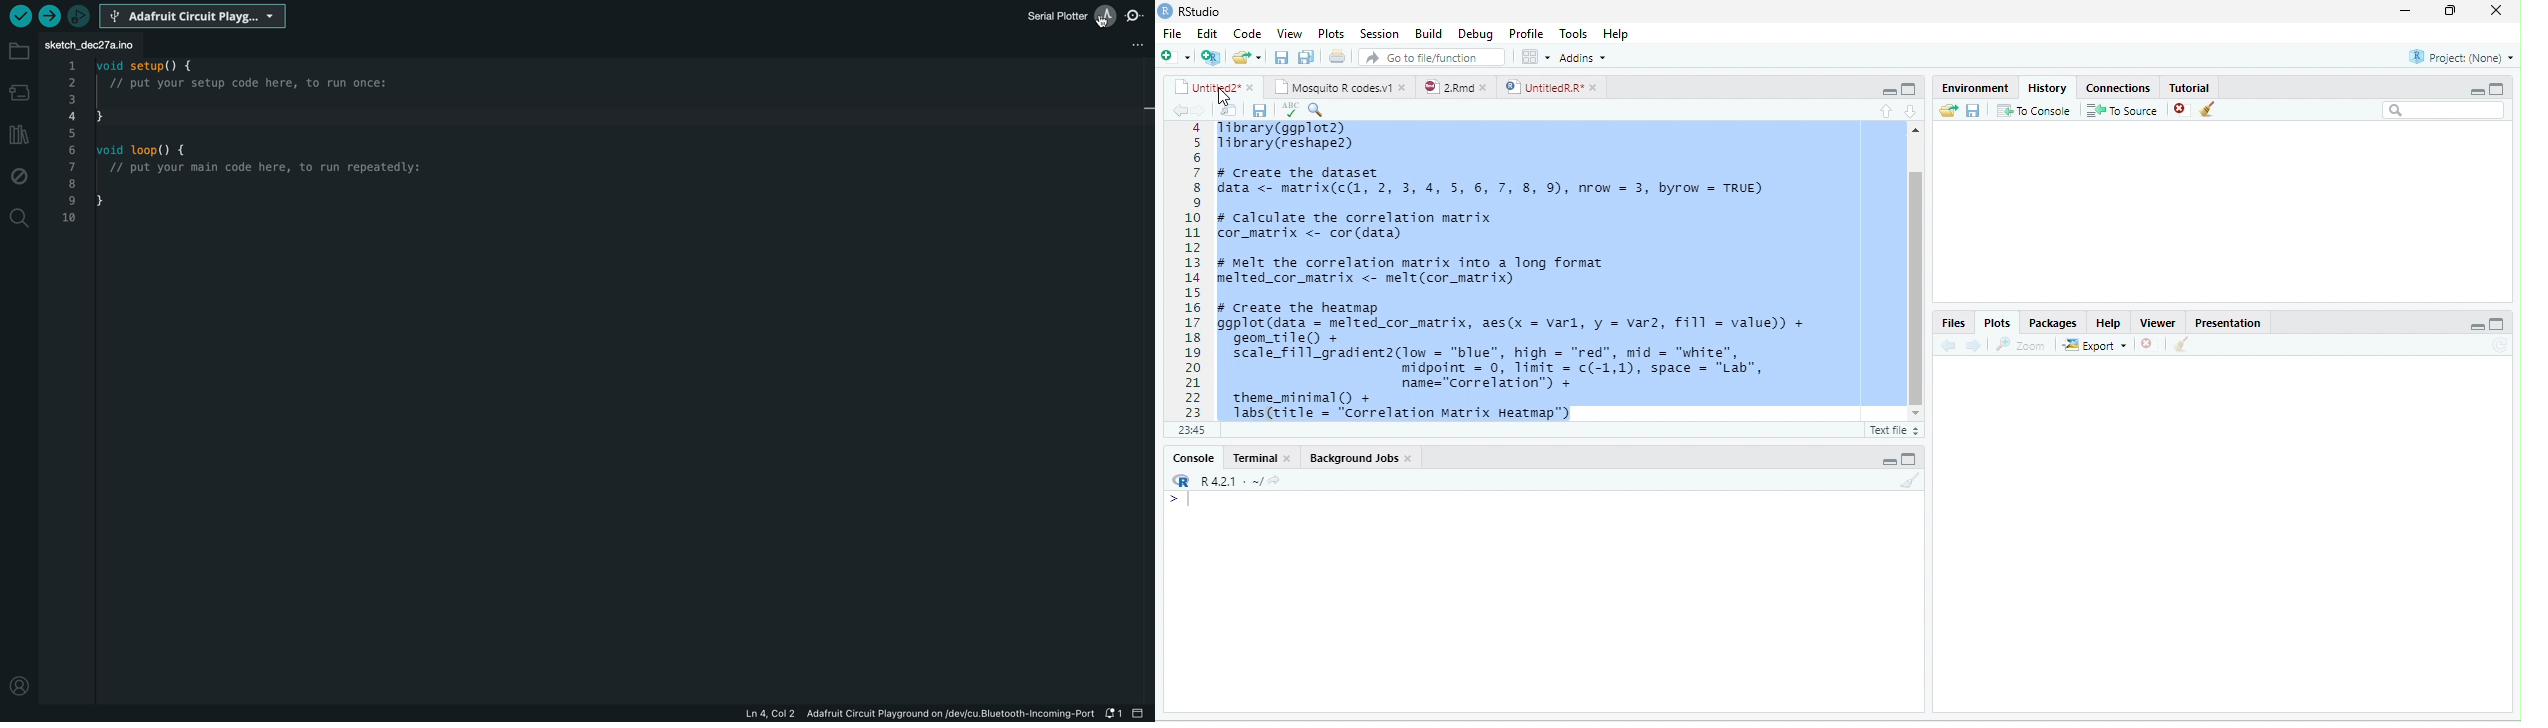  Describe the element at coordinates (2500, 11) in the screenshot. I see `close` at that location.